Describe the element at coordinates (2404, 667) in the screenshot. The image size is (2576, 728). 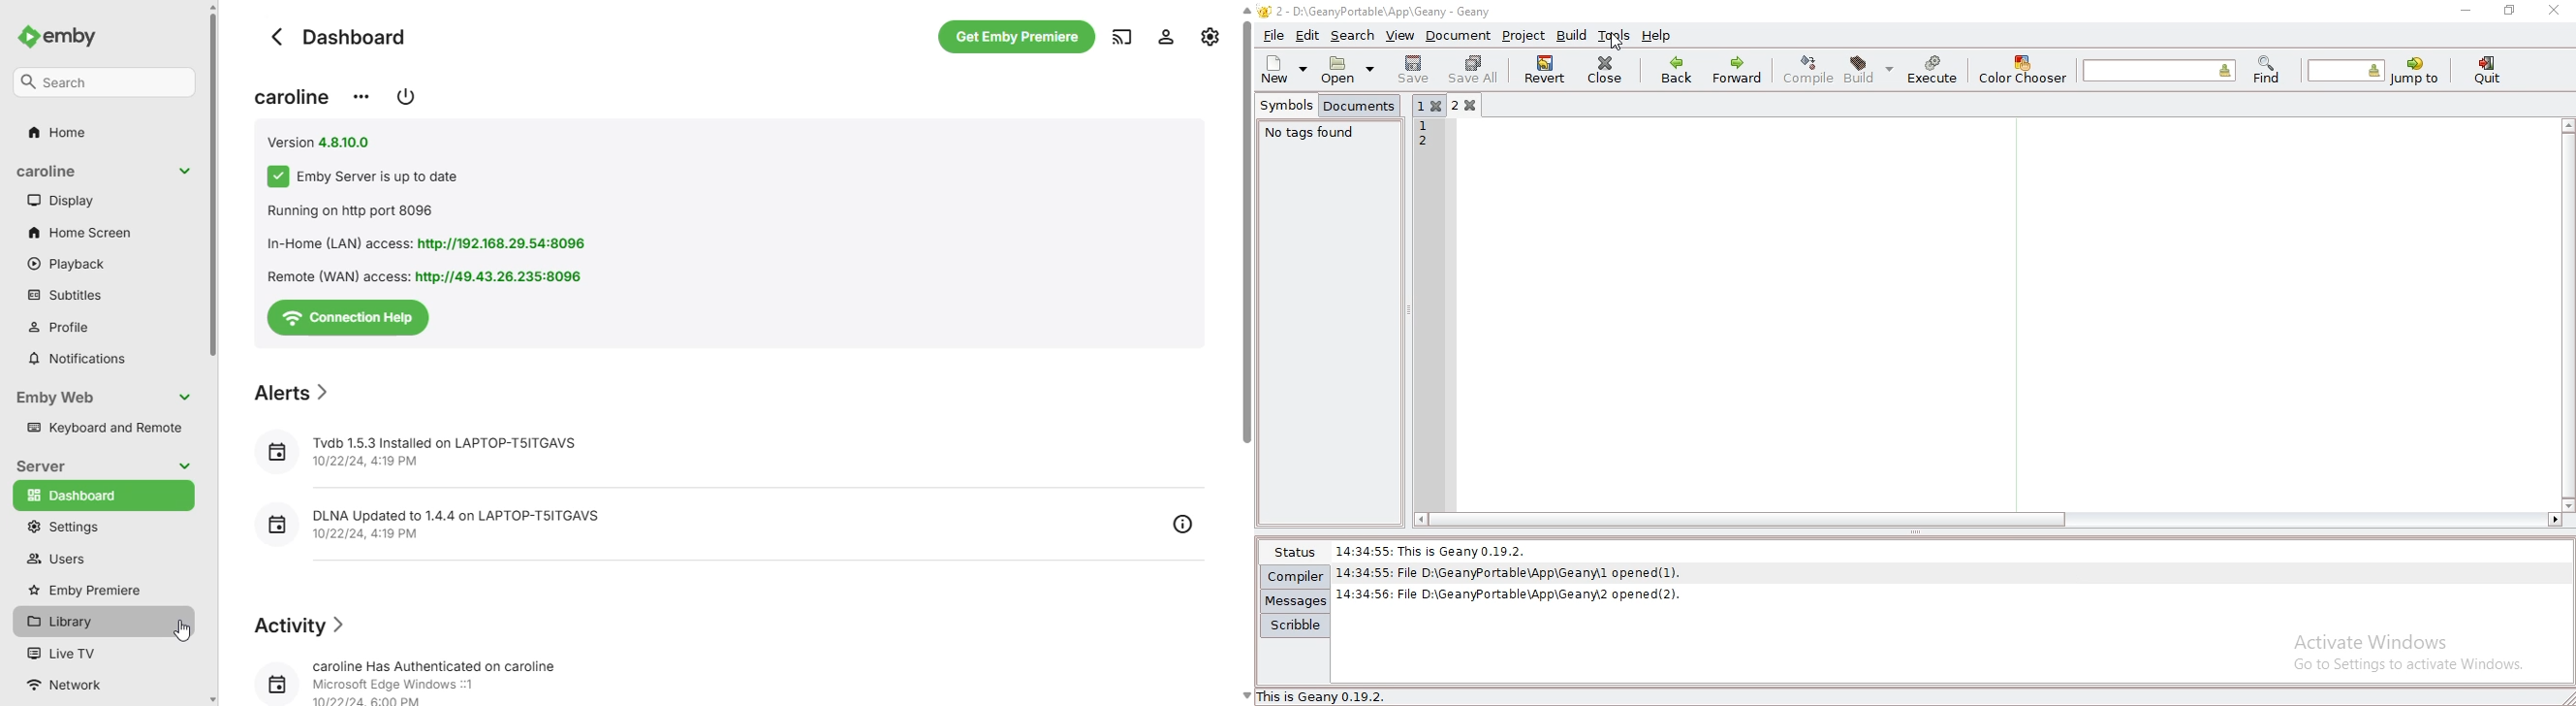
I see `go to settings to activate windows` at that location.